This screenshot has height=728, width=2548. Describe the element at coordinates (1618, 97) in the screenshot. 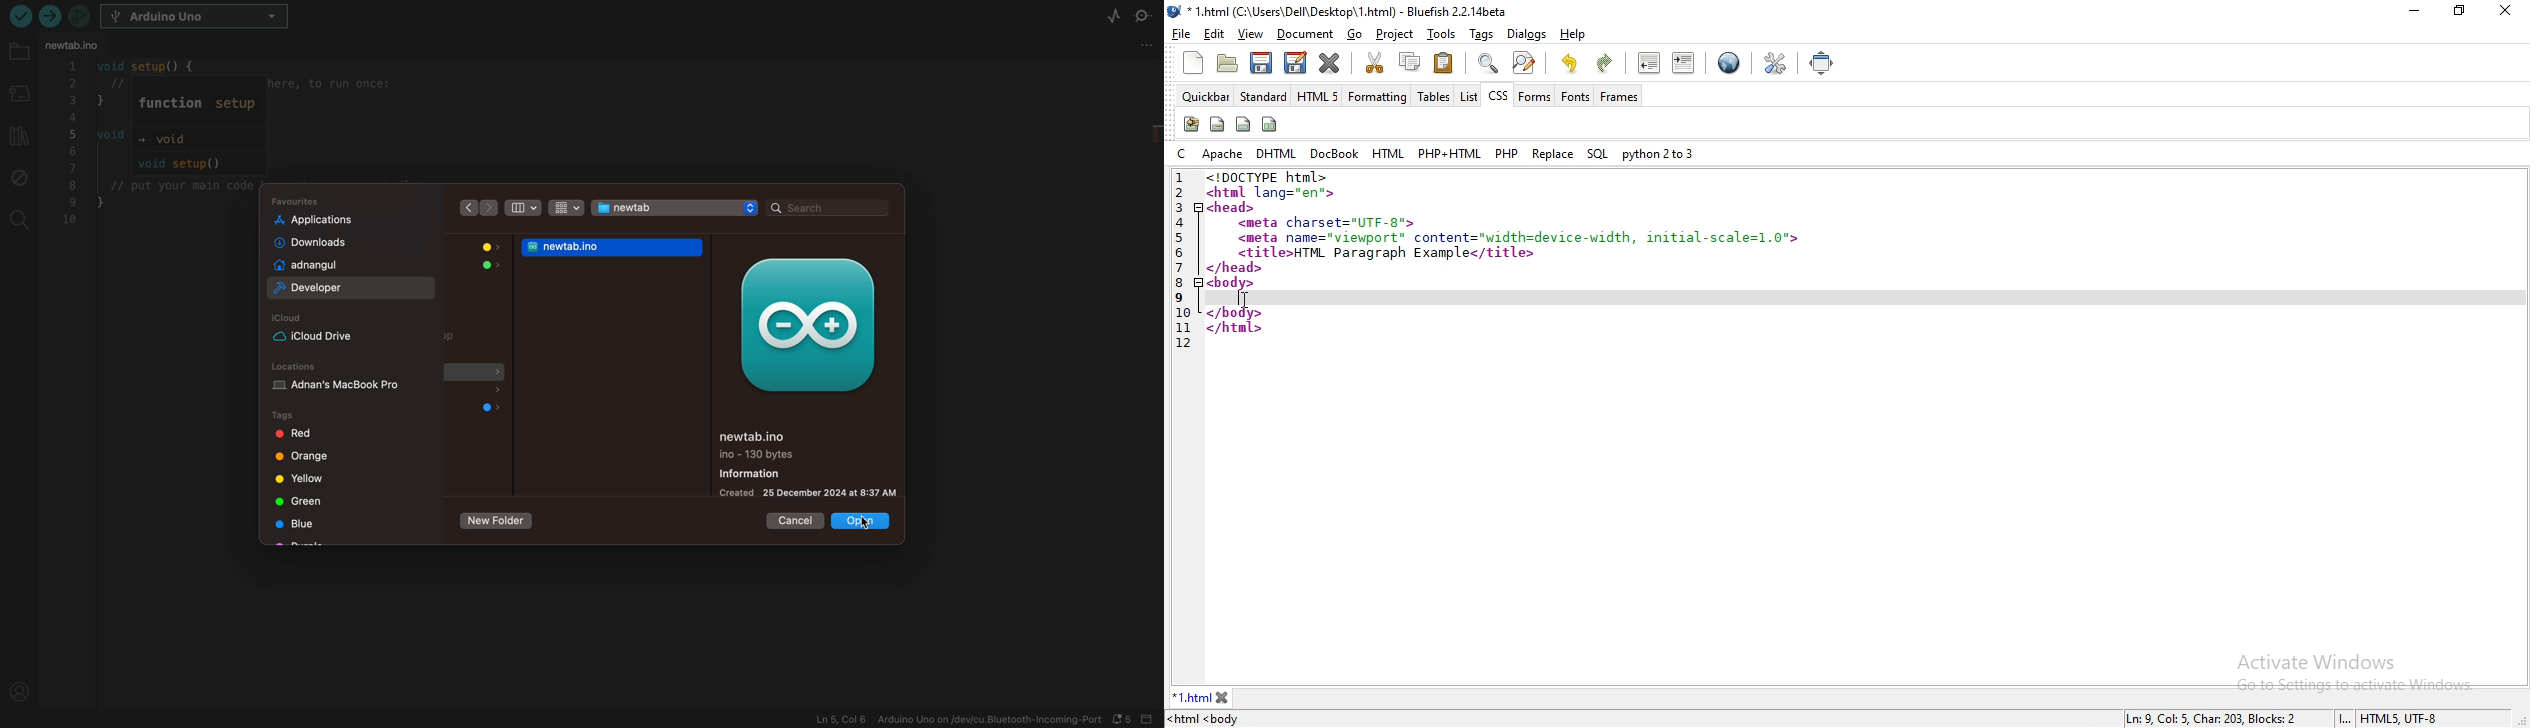

I see `frames` at that location.